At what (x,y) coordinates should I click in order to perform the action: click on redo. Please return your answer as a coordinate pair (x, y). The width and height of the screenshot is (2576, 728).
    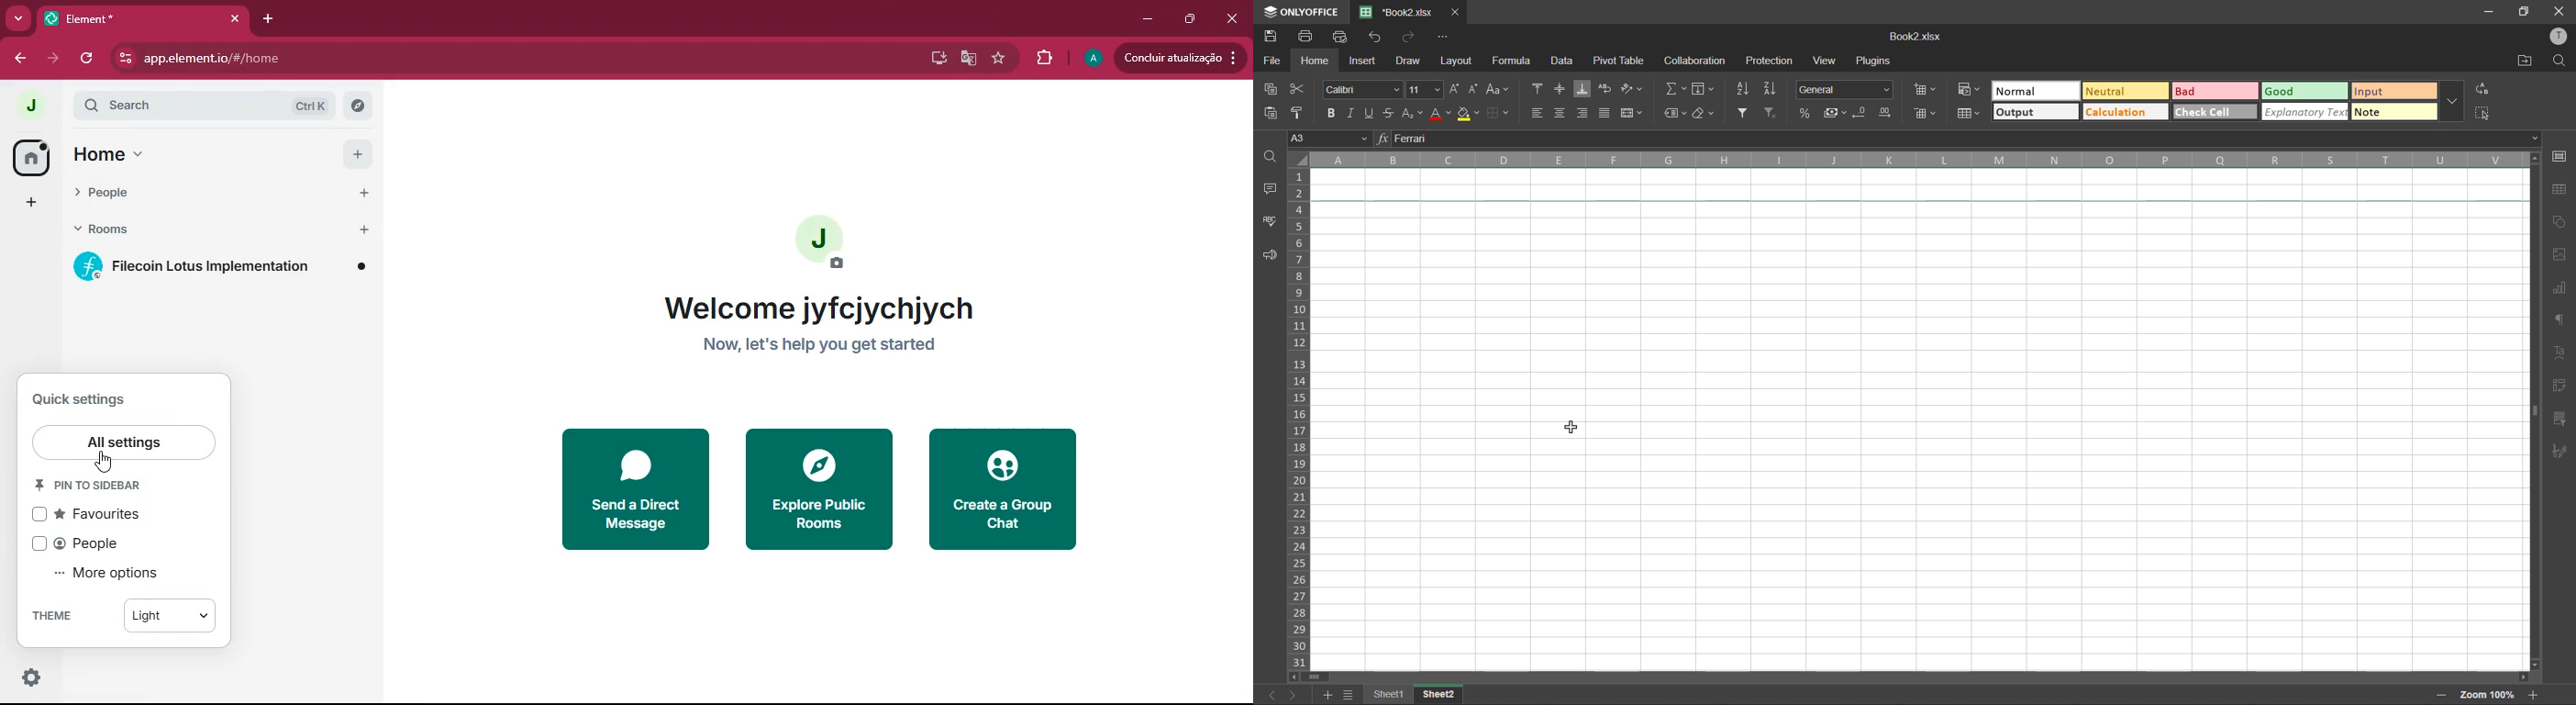
    Looking at the image, I should click on (1408, 34).